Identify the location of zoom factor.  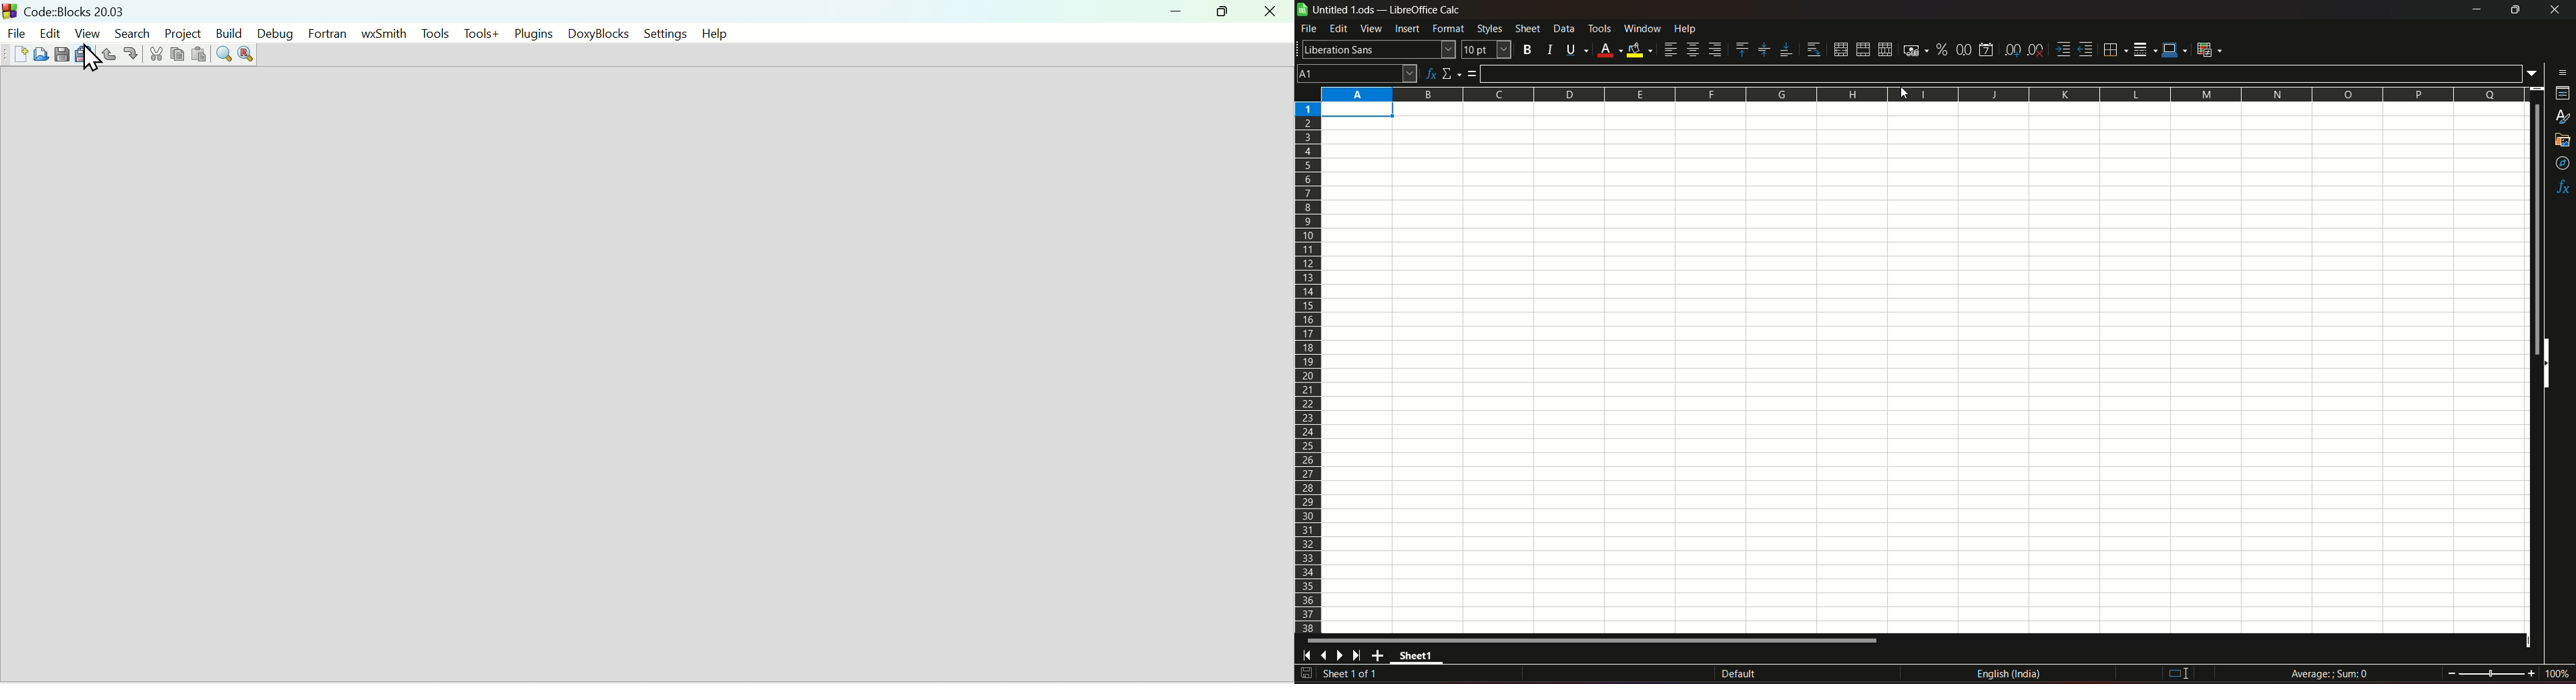
(2556, 674).